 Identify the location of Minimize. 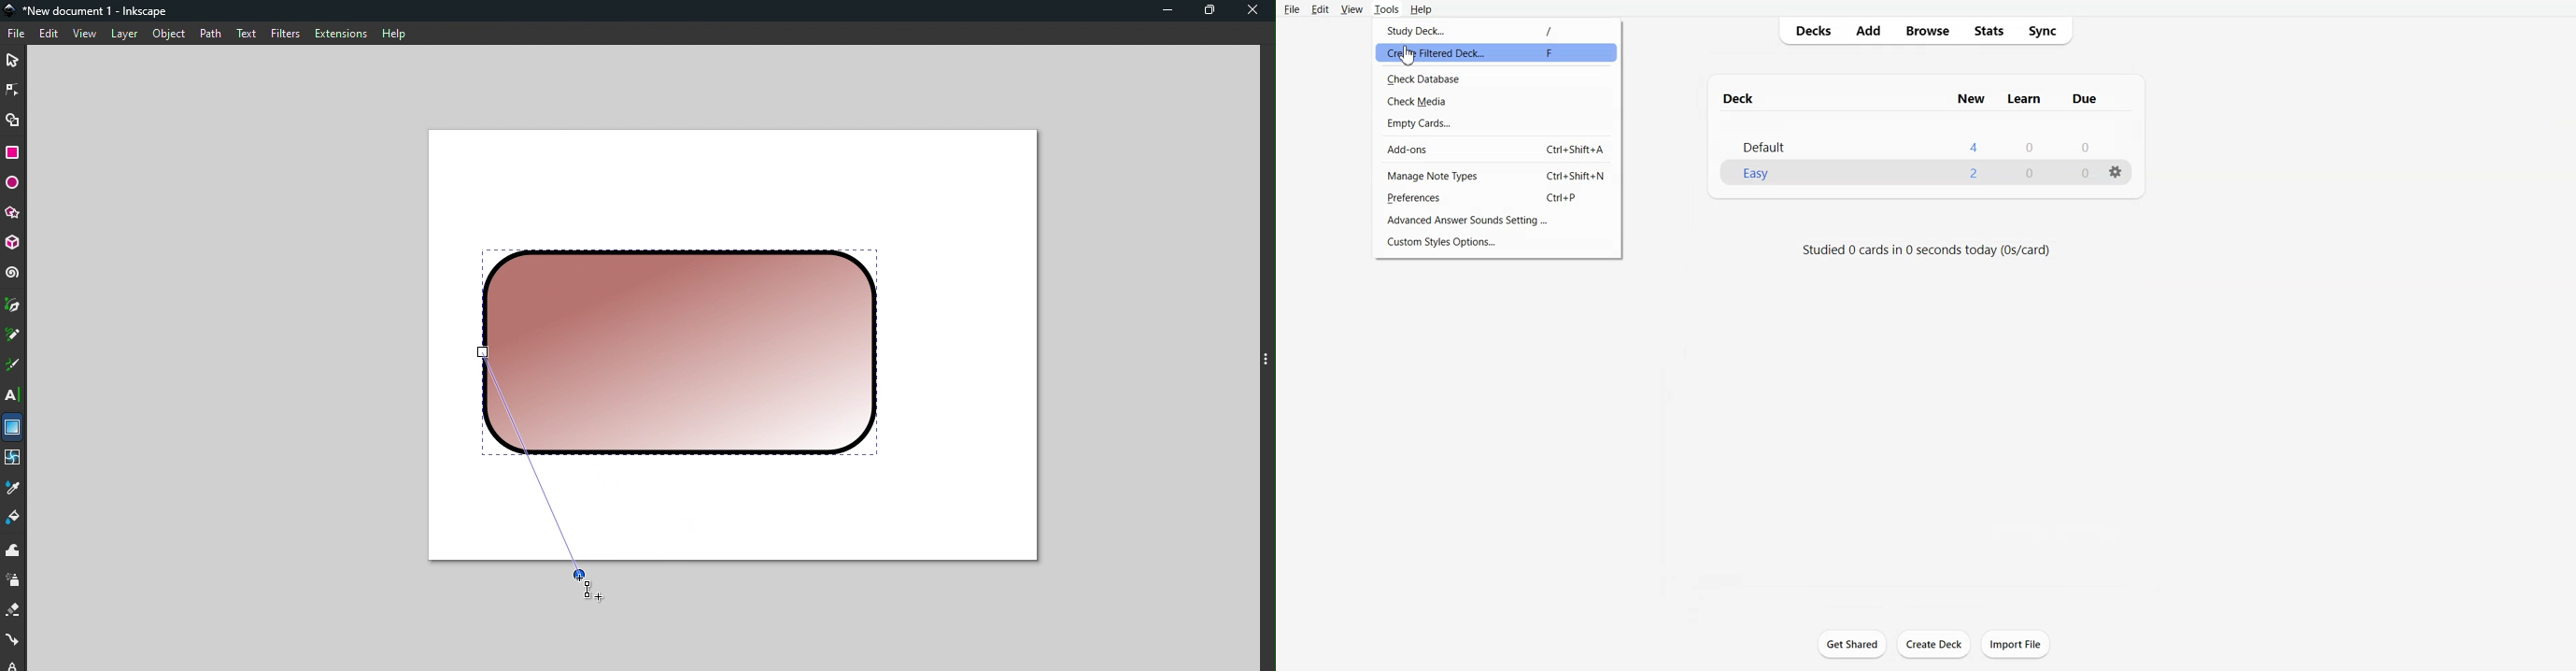
(1163, 12).